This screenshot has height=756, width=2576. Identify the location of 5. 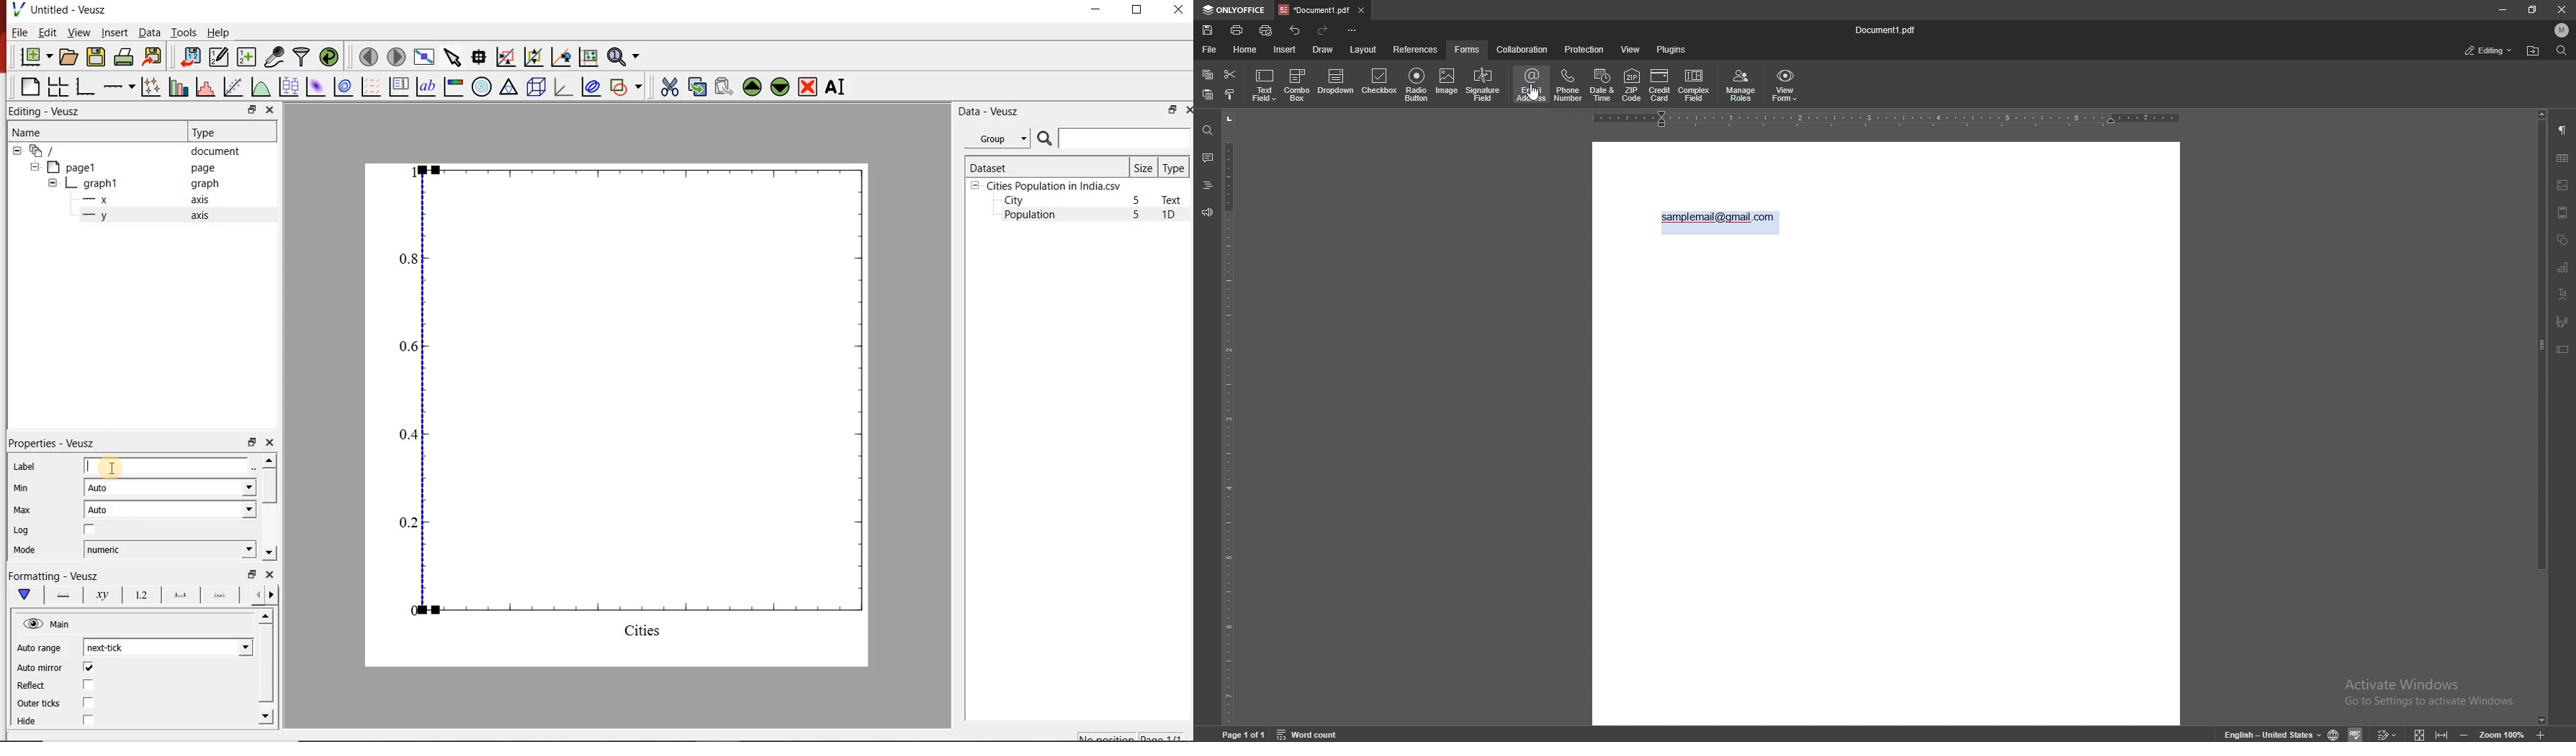
(1138, 201).